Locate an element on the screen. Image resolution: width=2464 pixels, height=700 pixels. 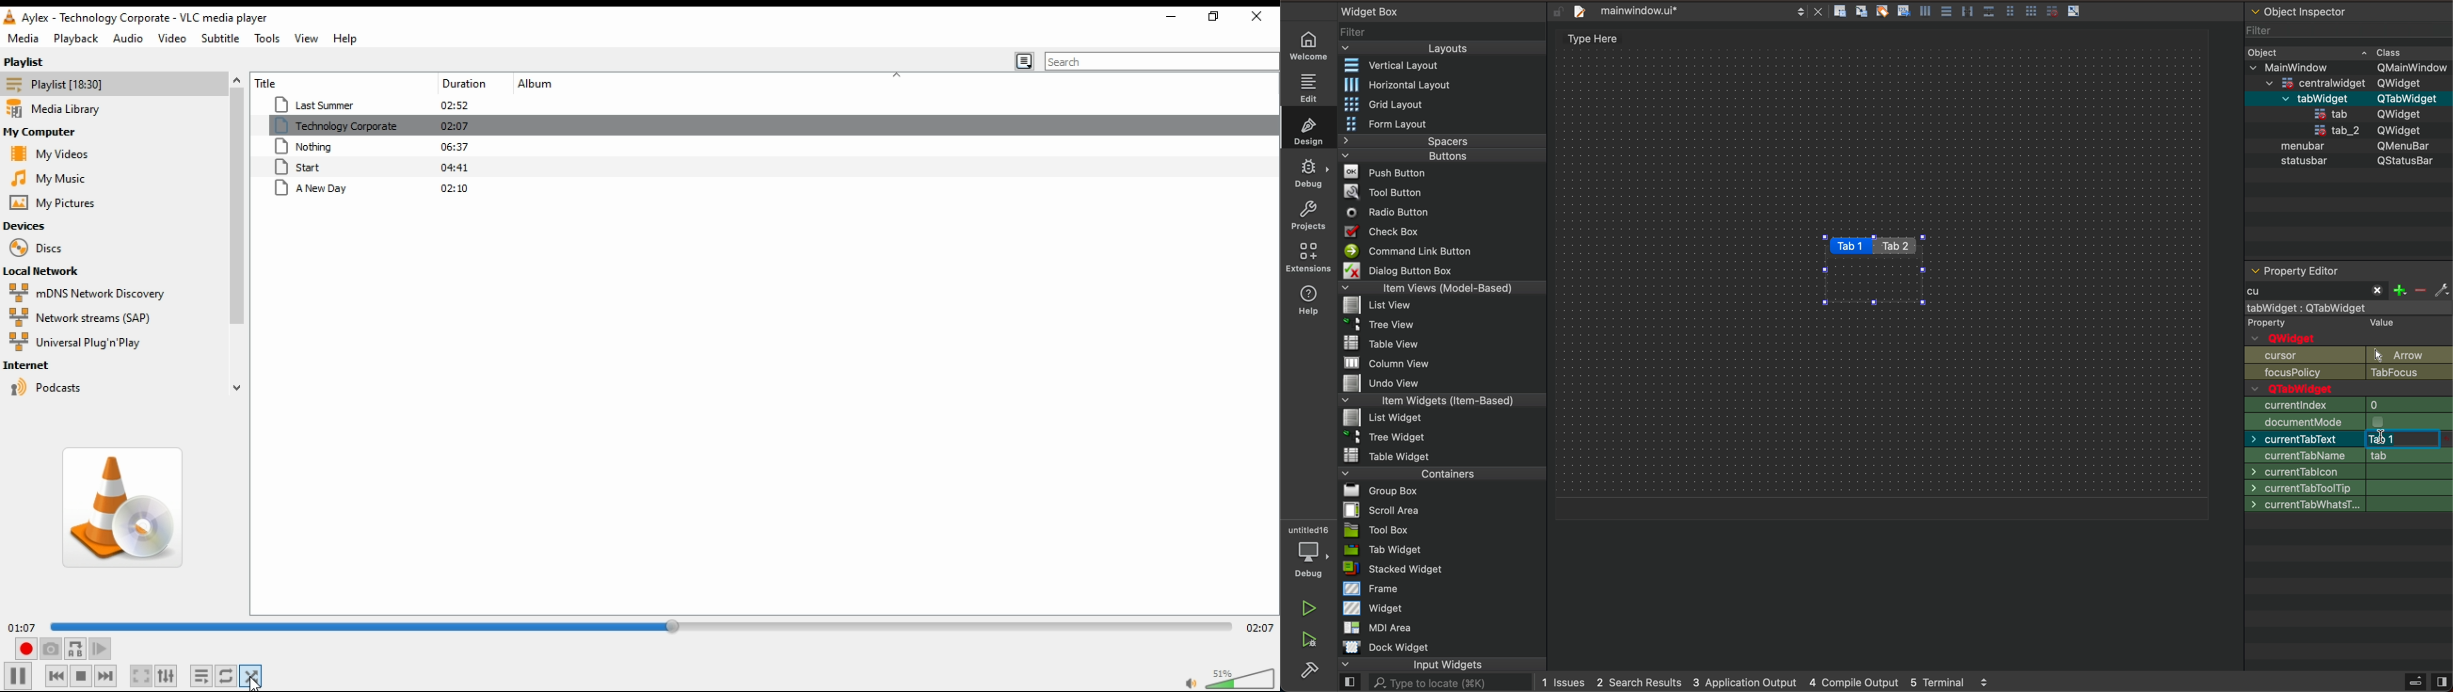
mDNS network discovery is located at coordinates (93, 291).